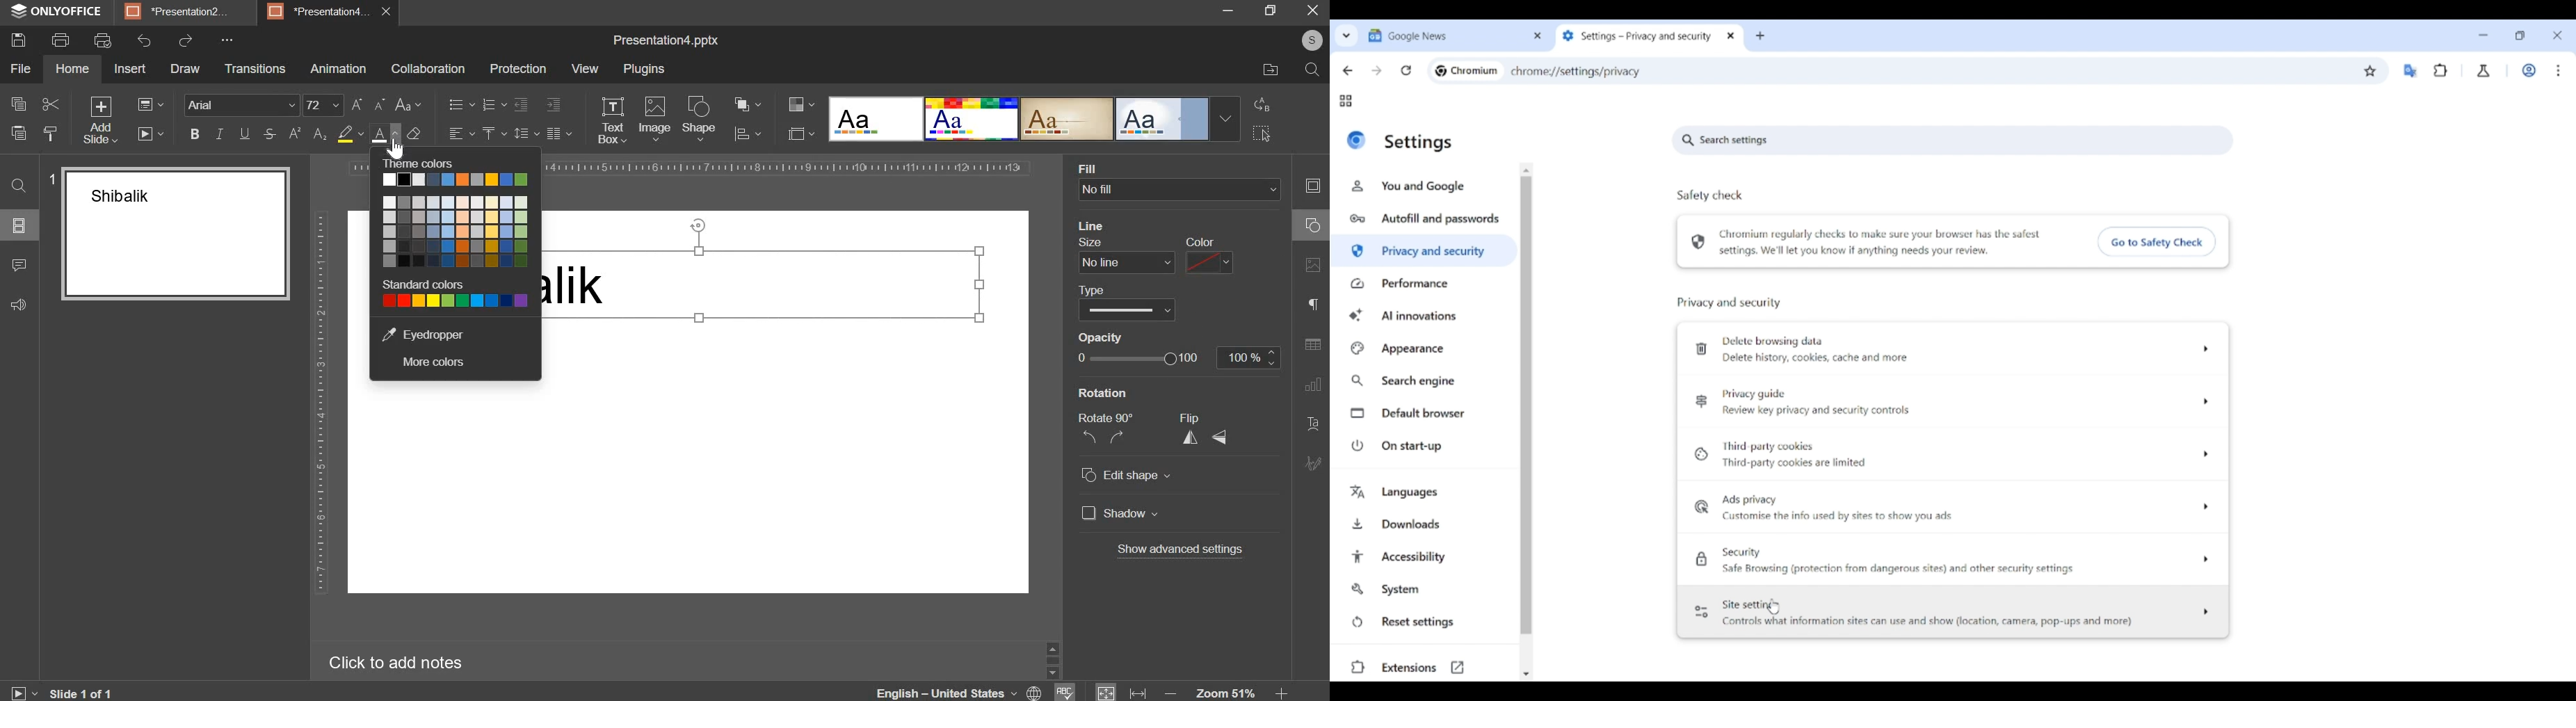  Describe the element at coordinates (455, 300) in the screenshot. I see `standard colors` at that location.